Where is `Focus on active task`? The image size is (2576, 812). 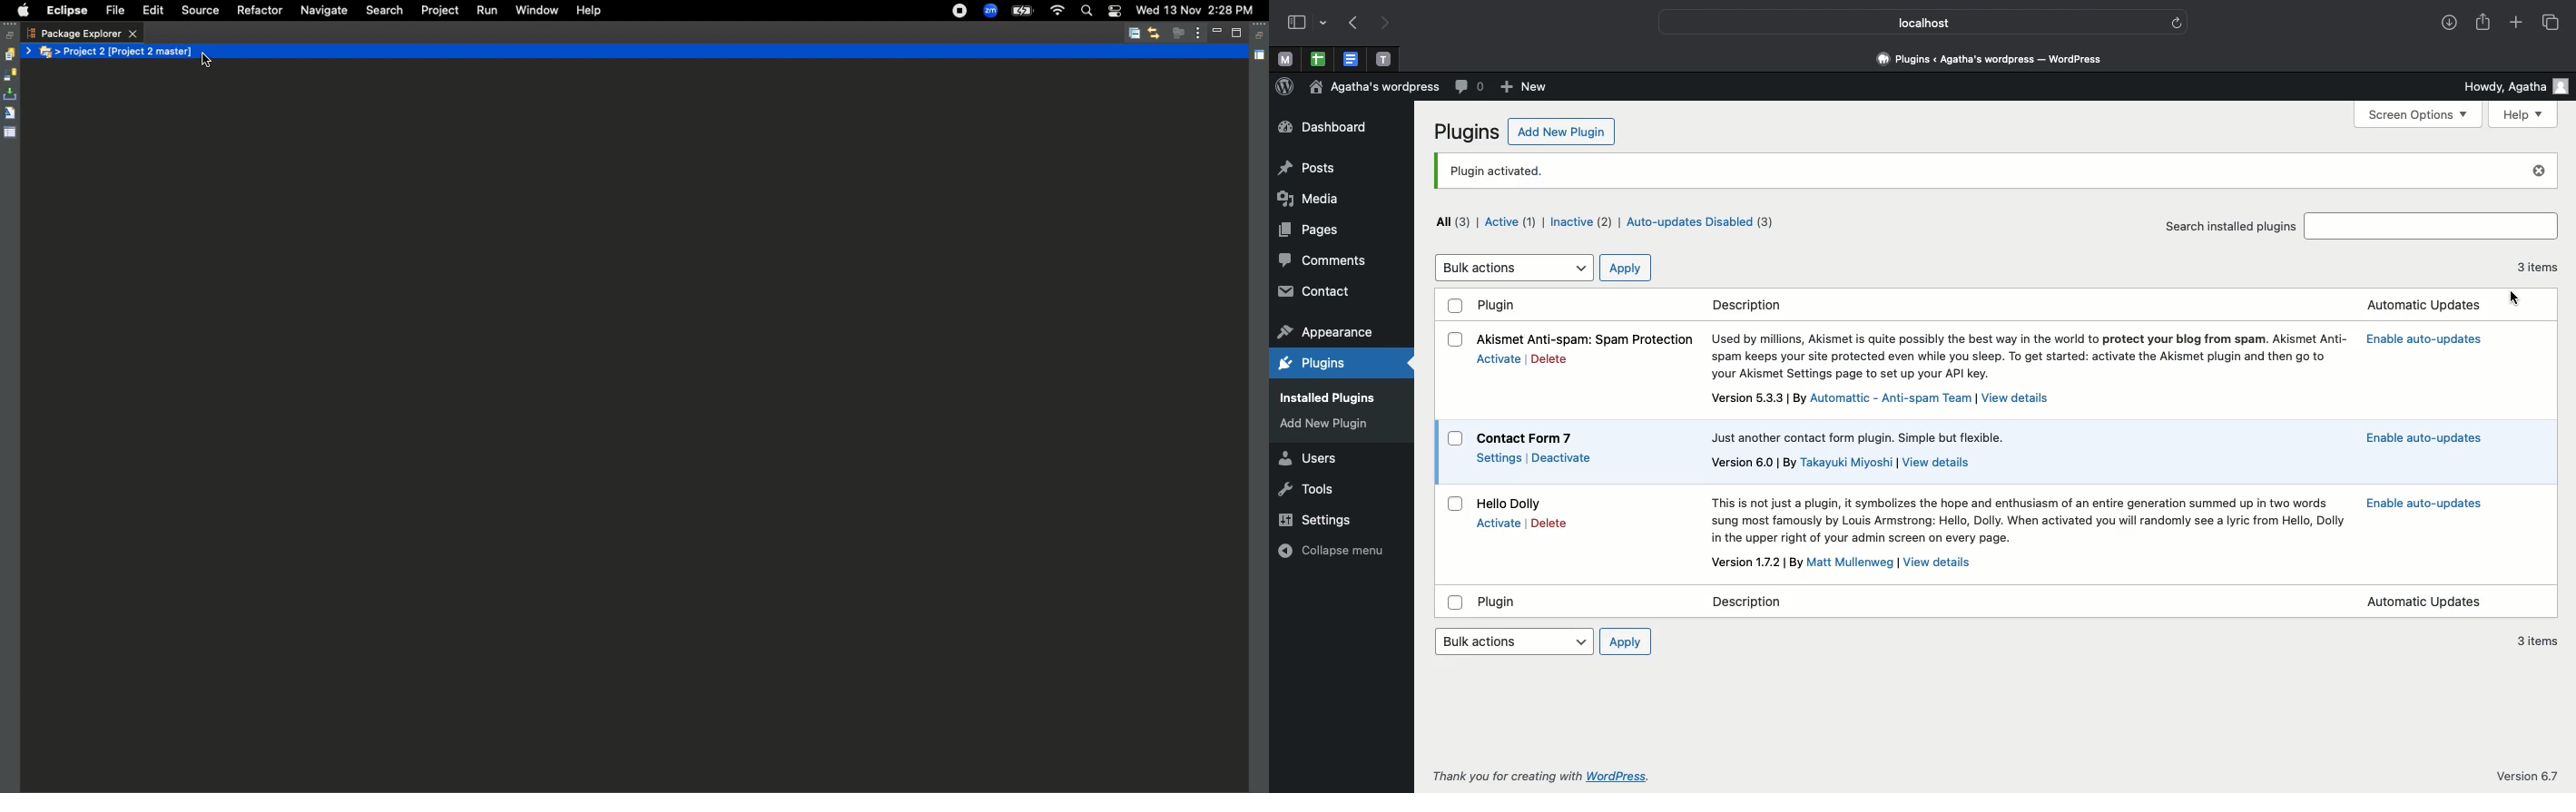 Focus on active task is located at coordinates (1179, 33).